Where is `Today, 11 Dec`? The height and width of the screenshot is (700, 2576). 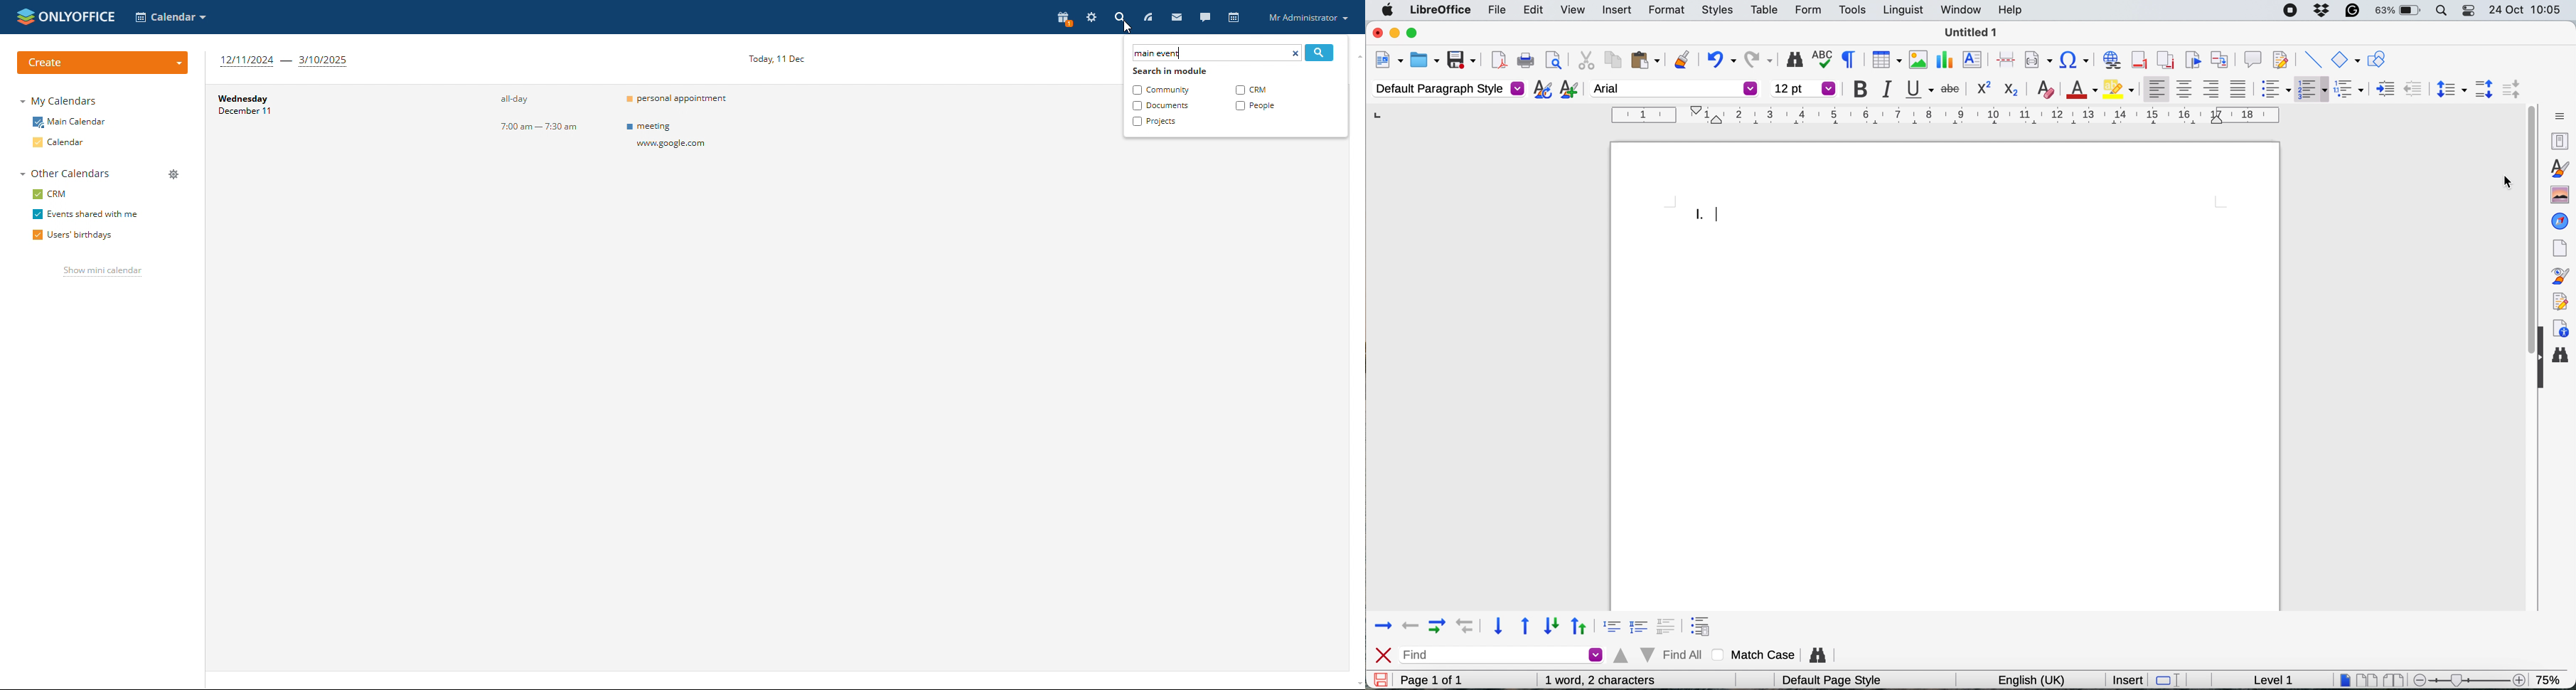 Today, 11 Dec is located at coordinates (779, 58).